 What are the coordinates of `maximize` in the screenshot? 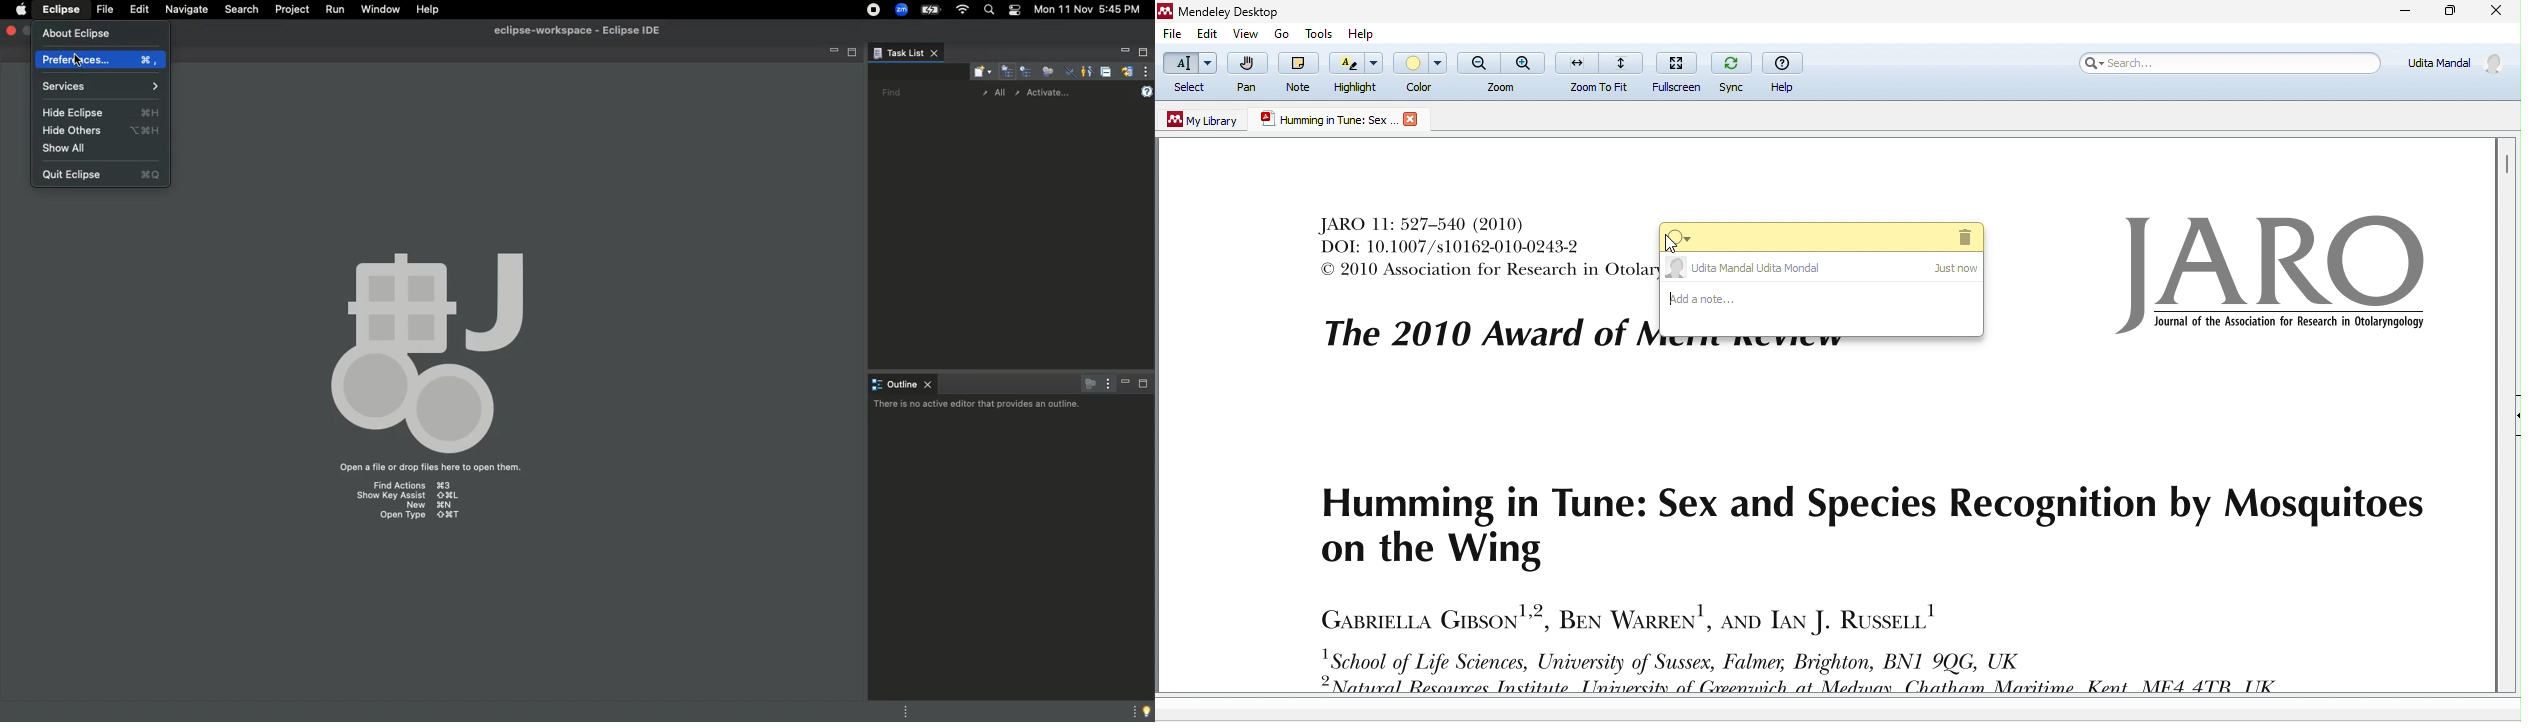 It's located at (2449, 12).